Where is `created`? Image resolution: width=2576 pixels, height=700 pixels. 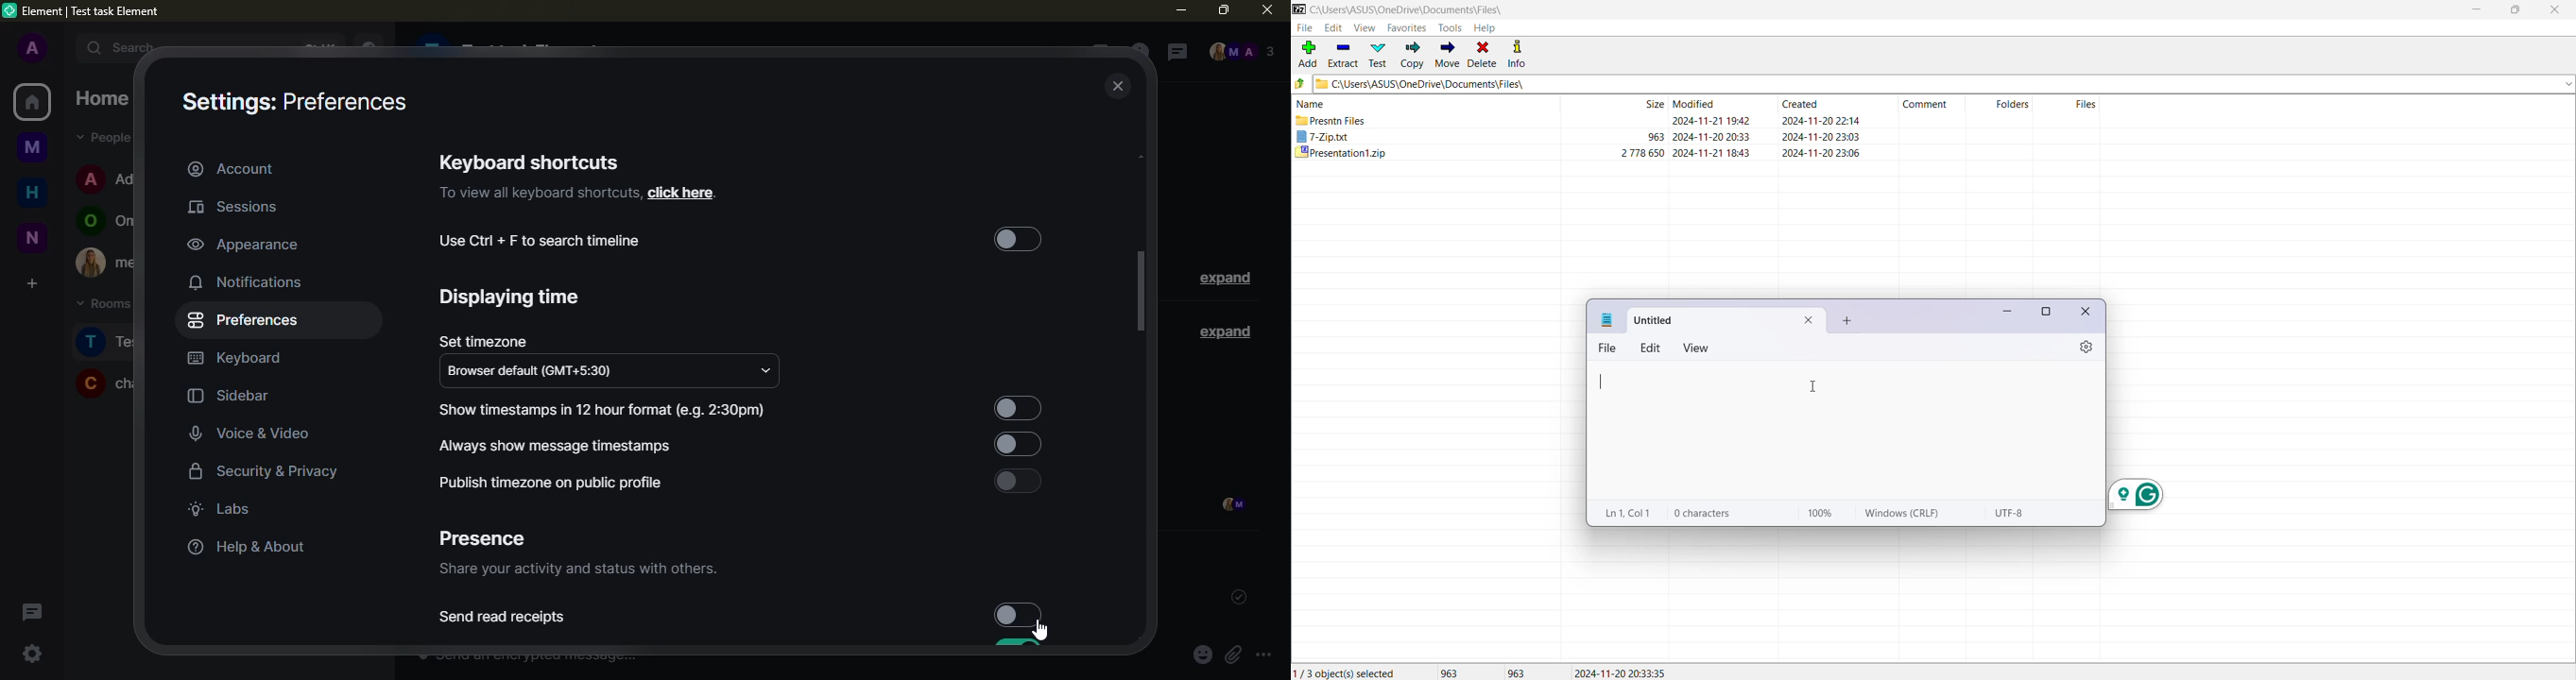 created is located at coordinates (1800, 104).